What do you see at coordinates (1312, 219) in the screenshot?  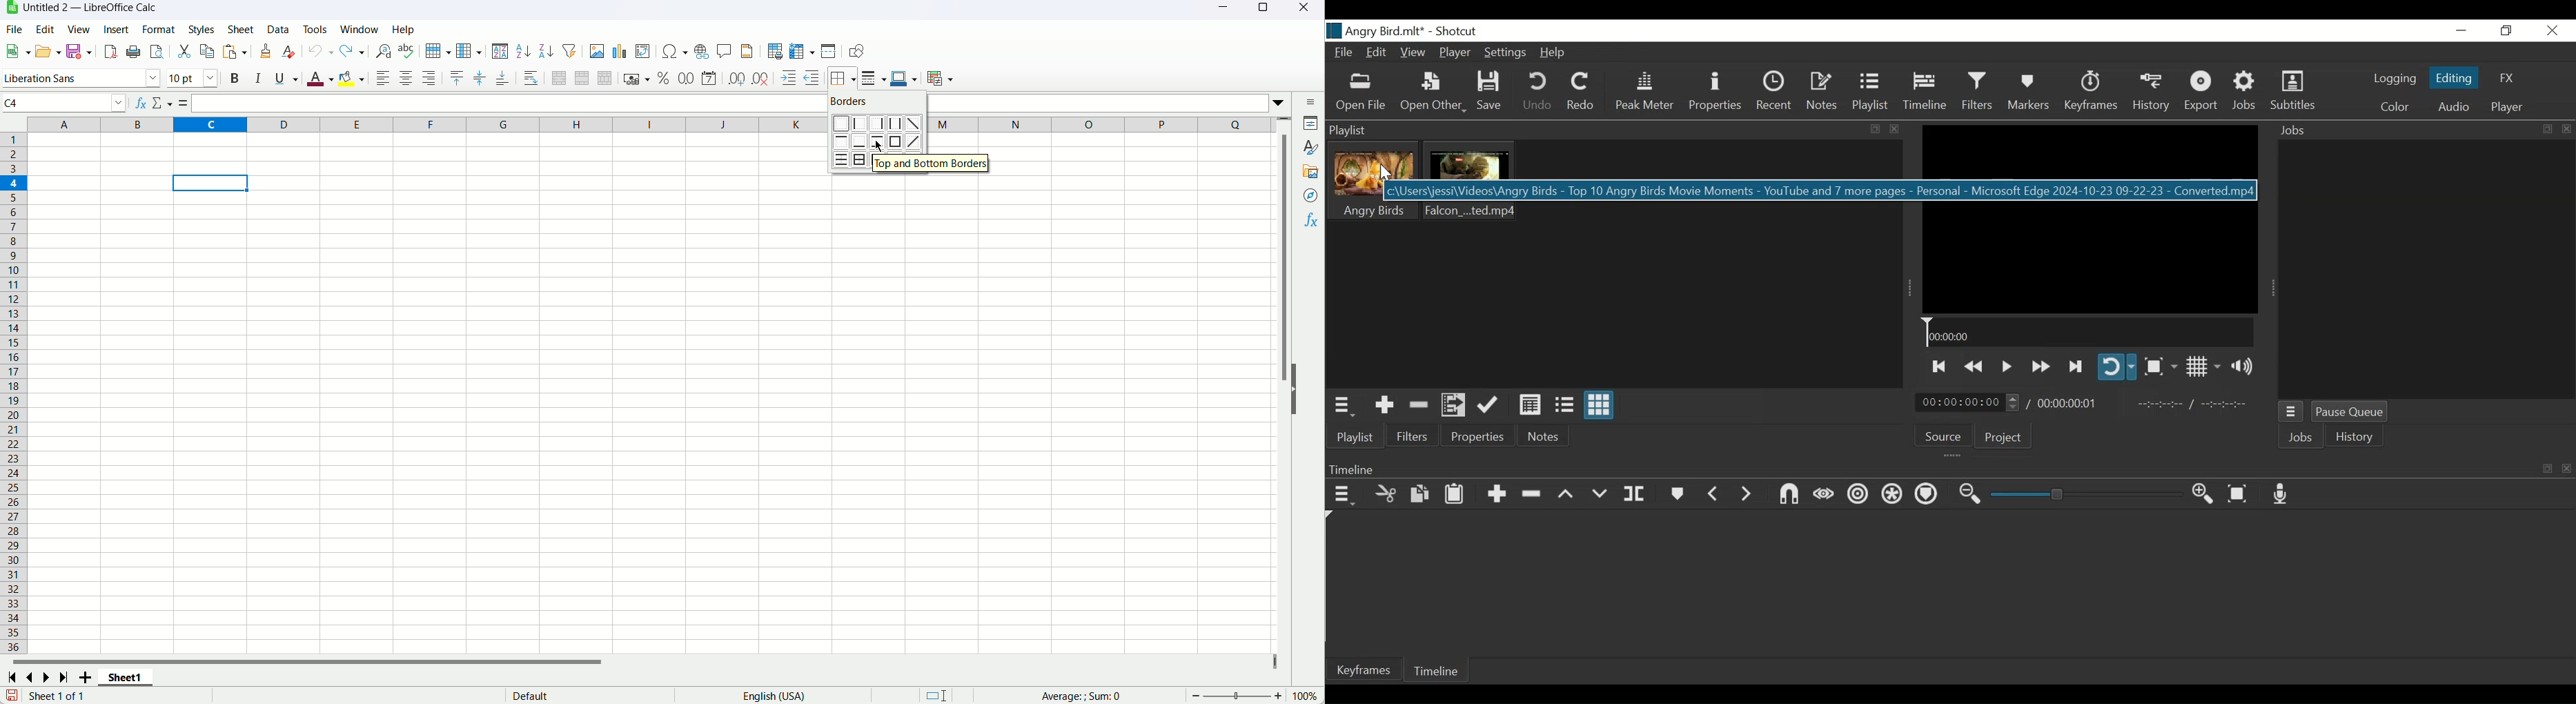 I see `Functions` at bounding box center [1312, 219].